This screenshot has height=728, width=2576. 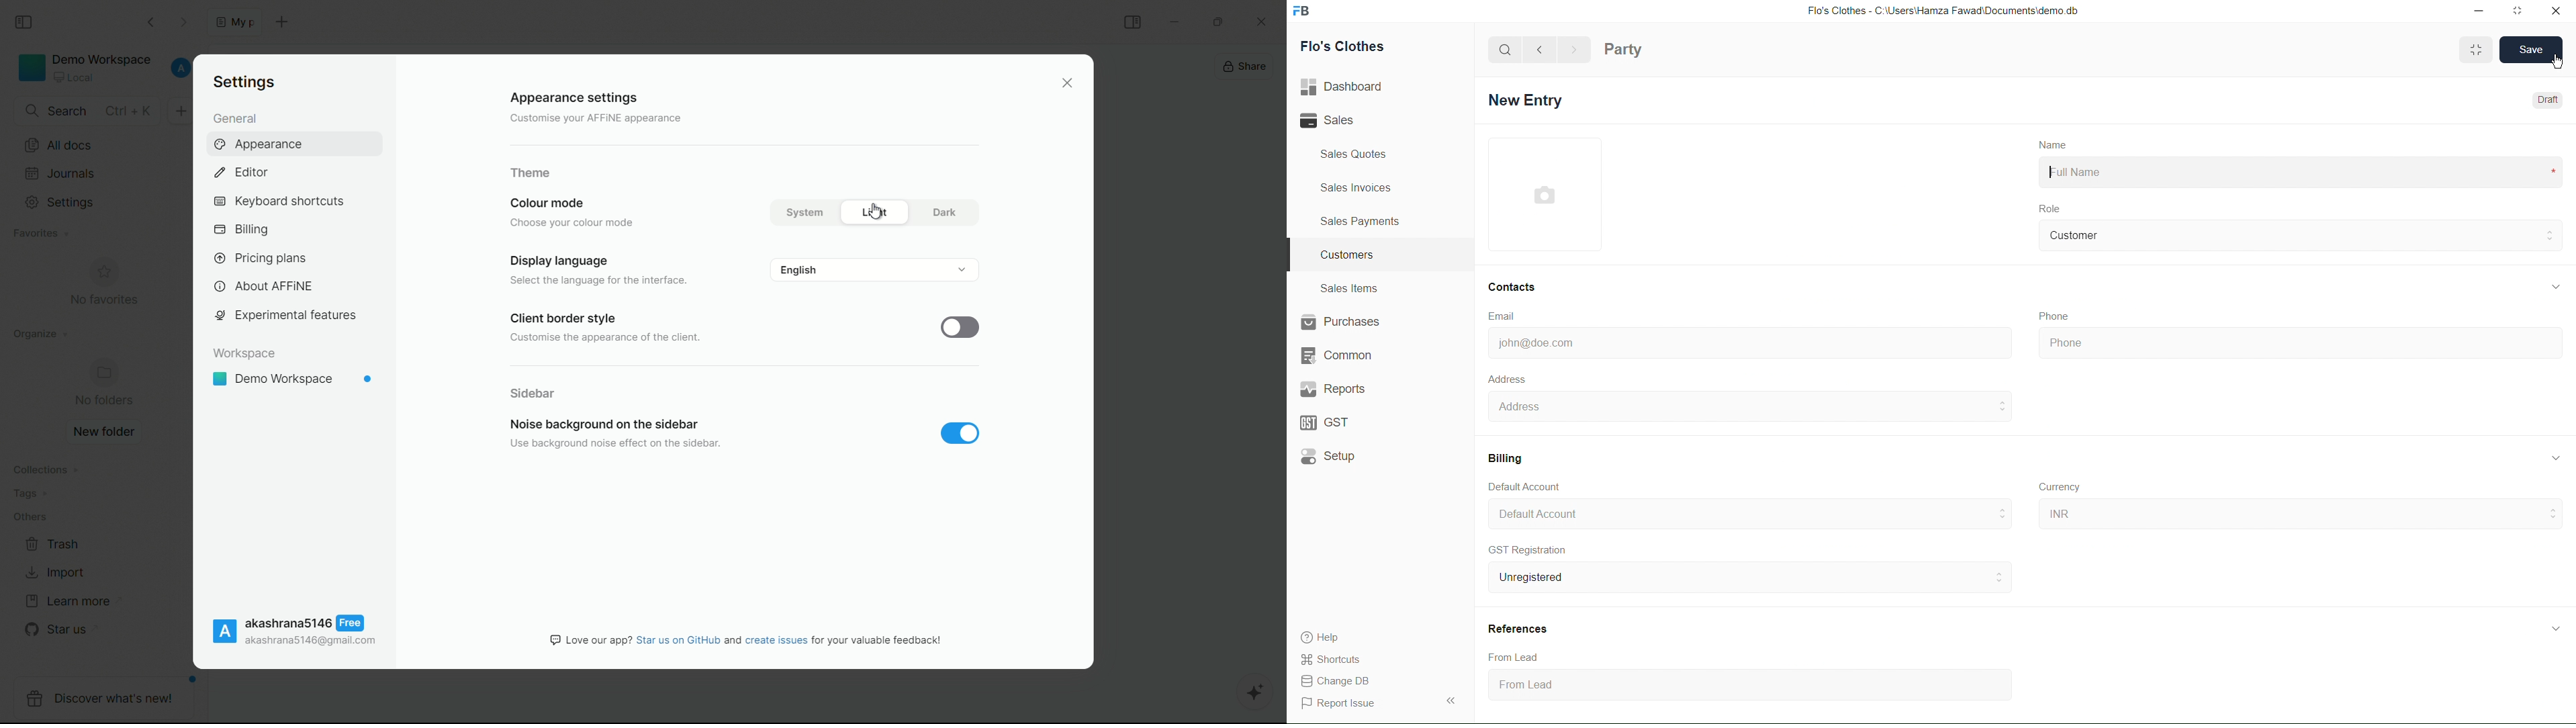 I want to click on profile picture, so click(x=1547, y=195).